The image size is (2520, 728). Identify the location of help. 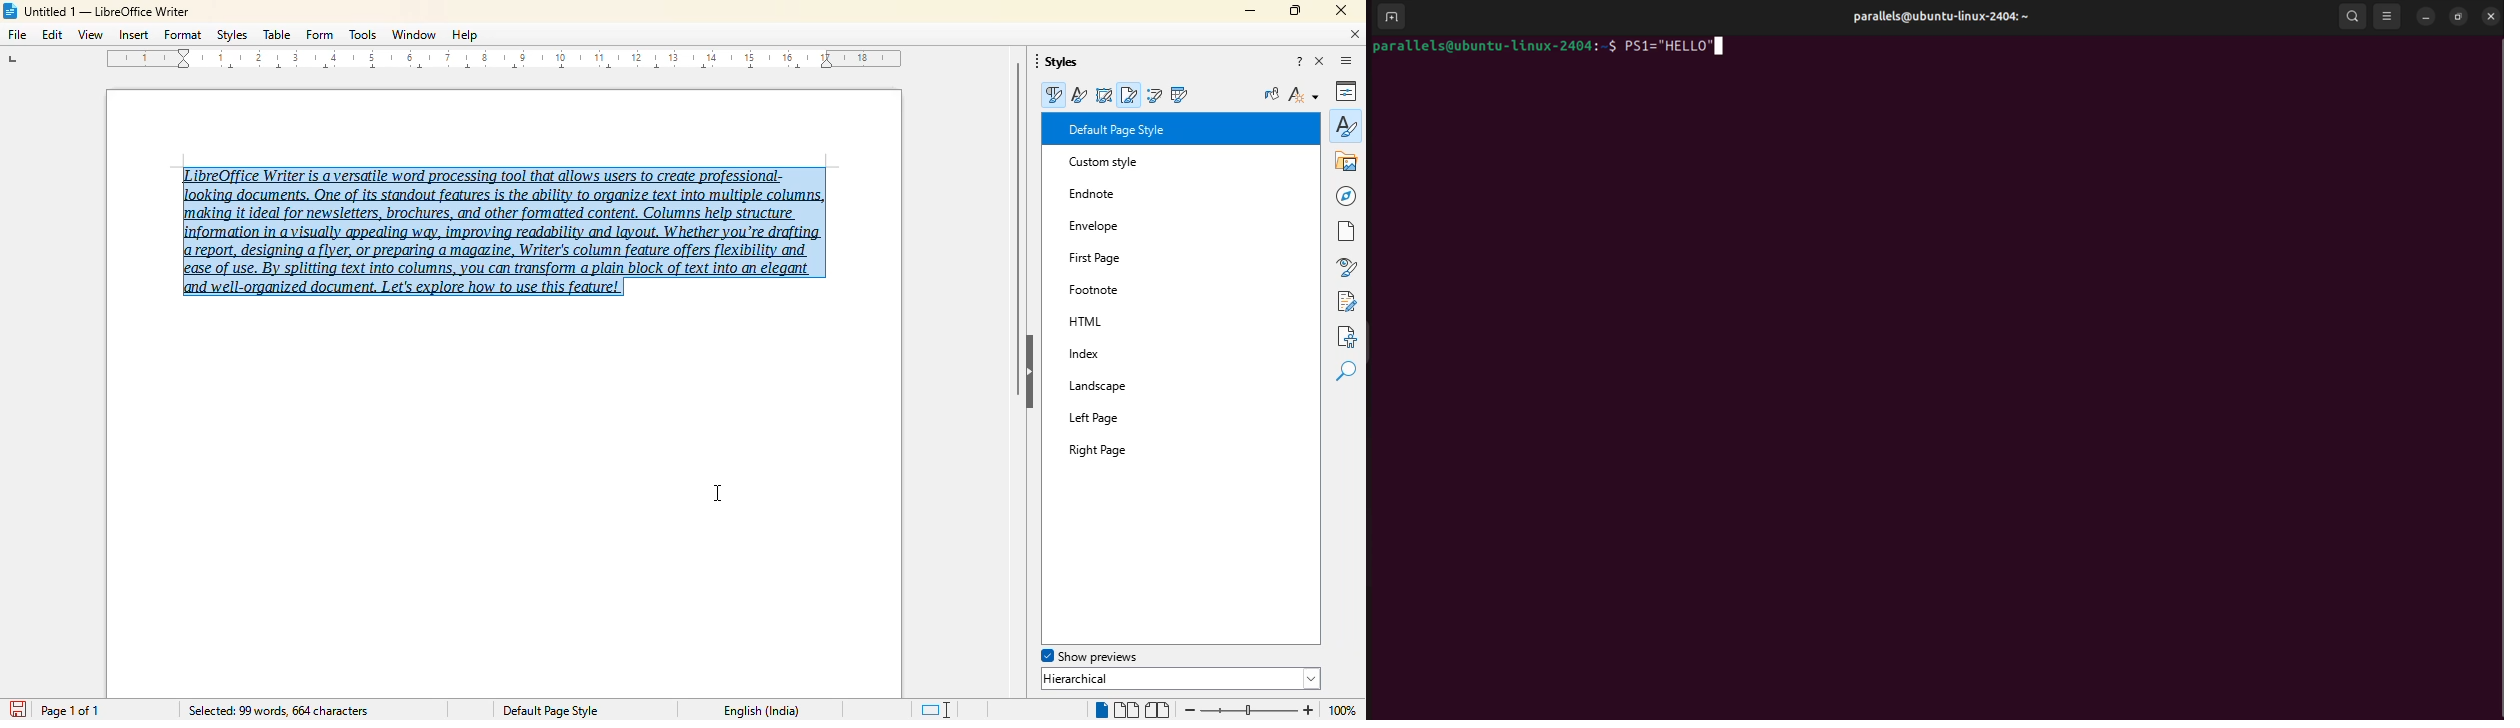
(465, 35).